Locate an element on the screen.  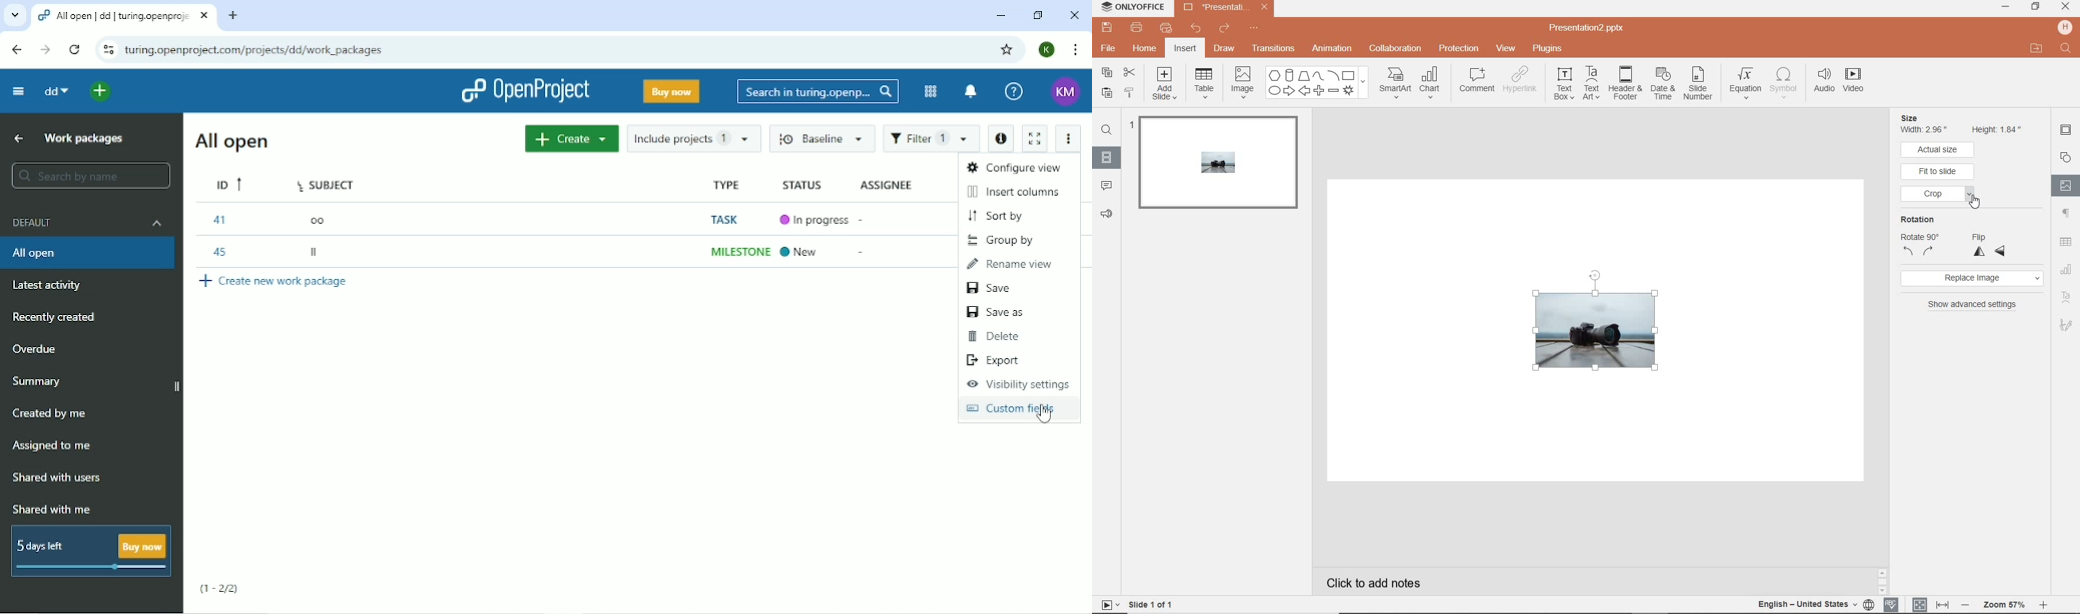
OpenProject is located at coordinates (525, 90).